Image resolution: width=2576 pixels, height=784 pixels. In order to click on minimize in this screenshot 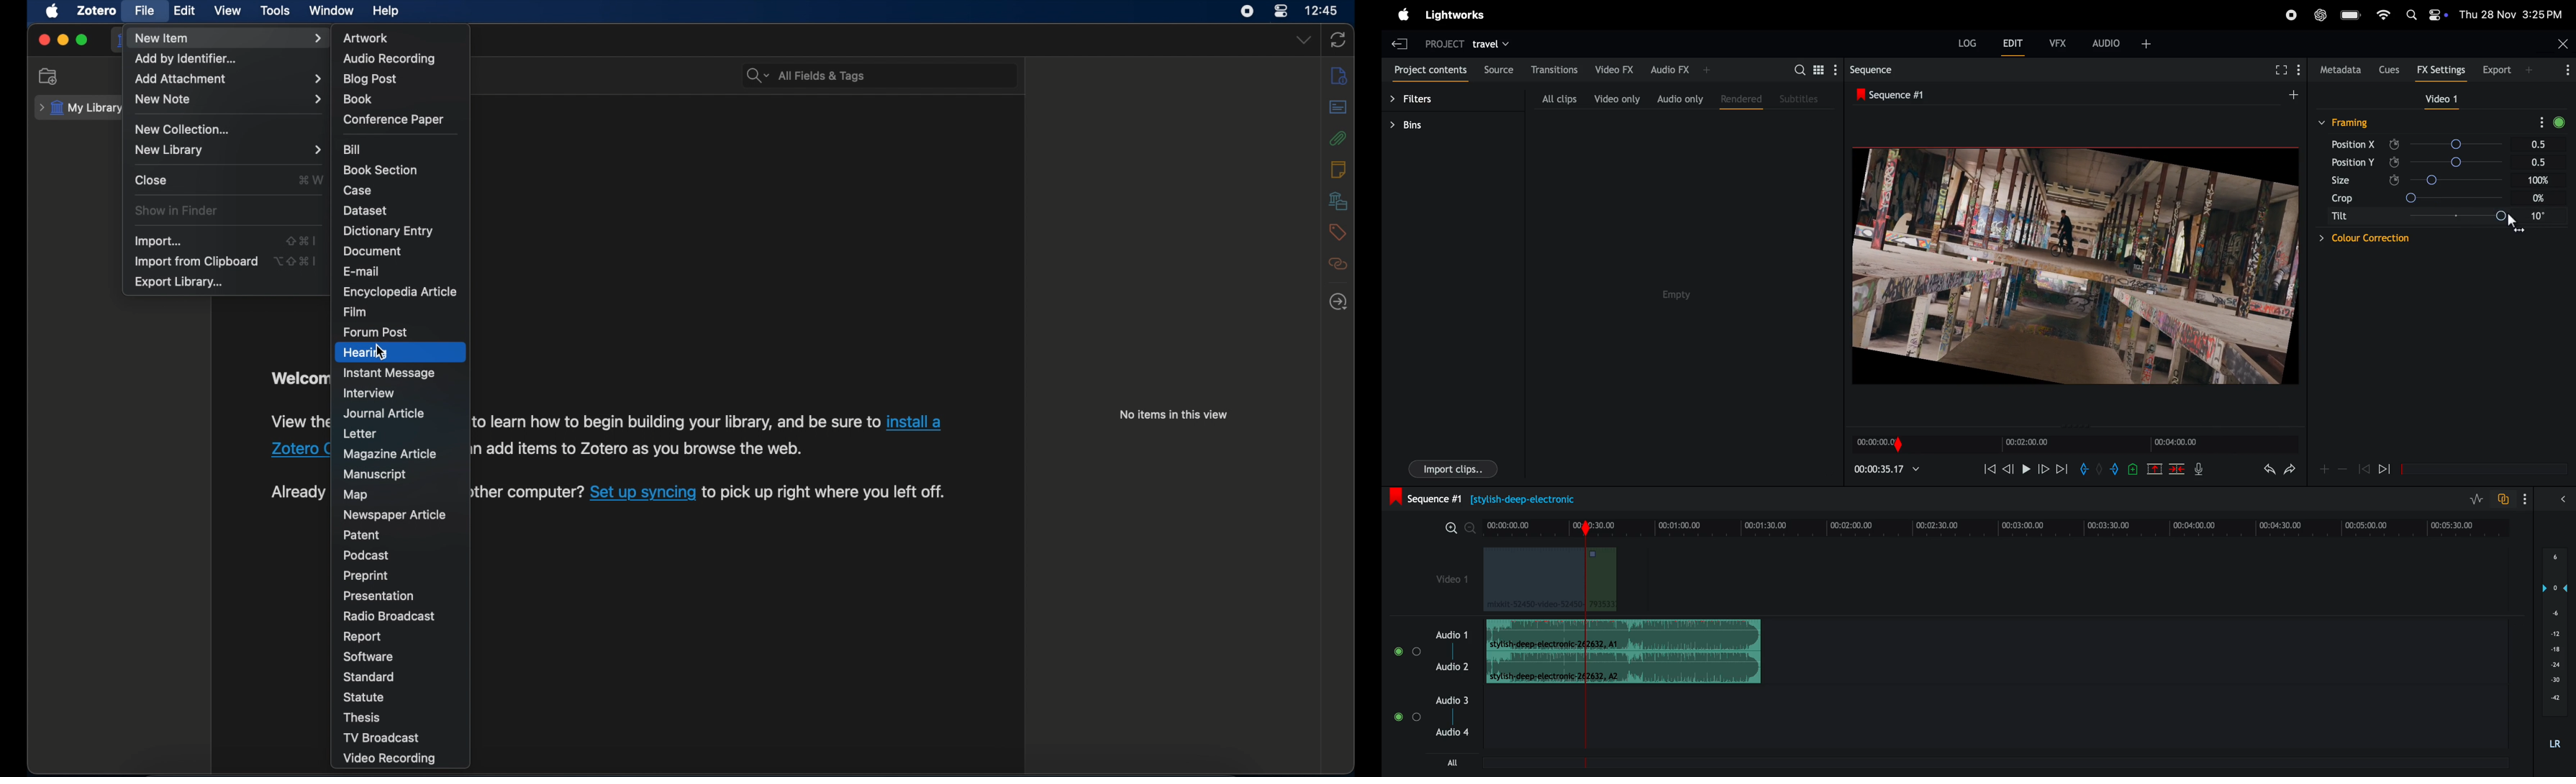, I will do `click(63, 40)`.